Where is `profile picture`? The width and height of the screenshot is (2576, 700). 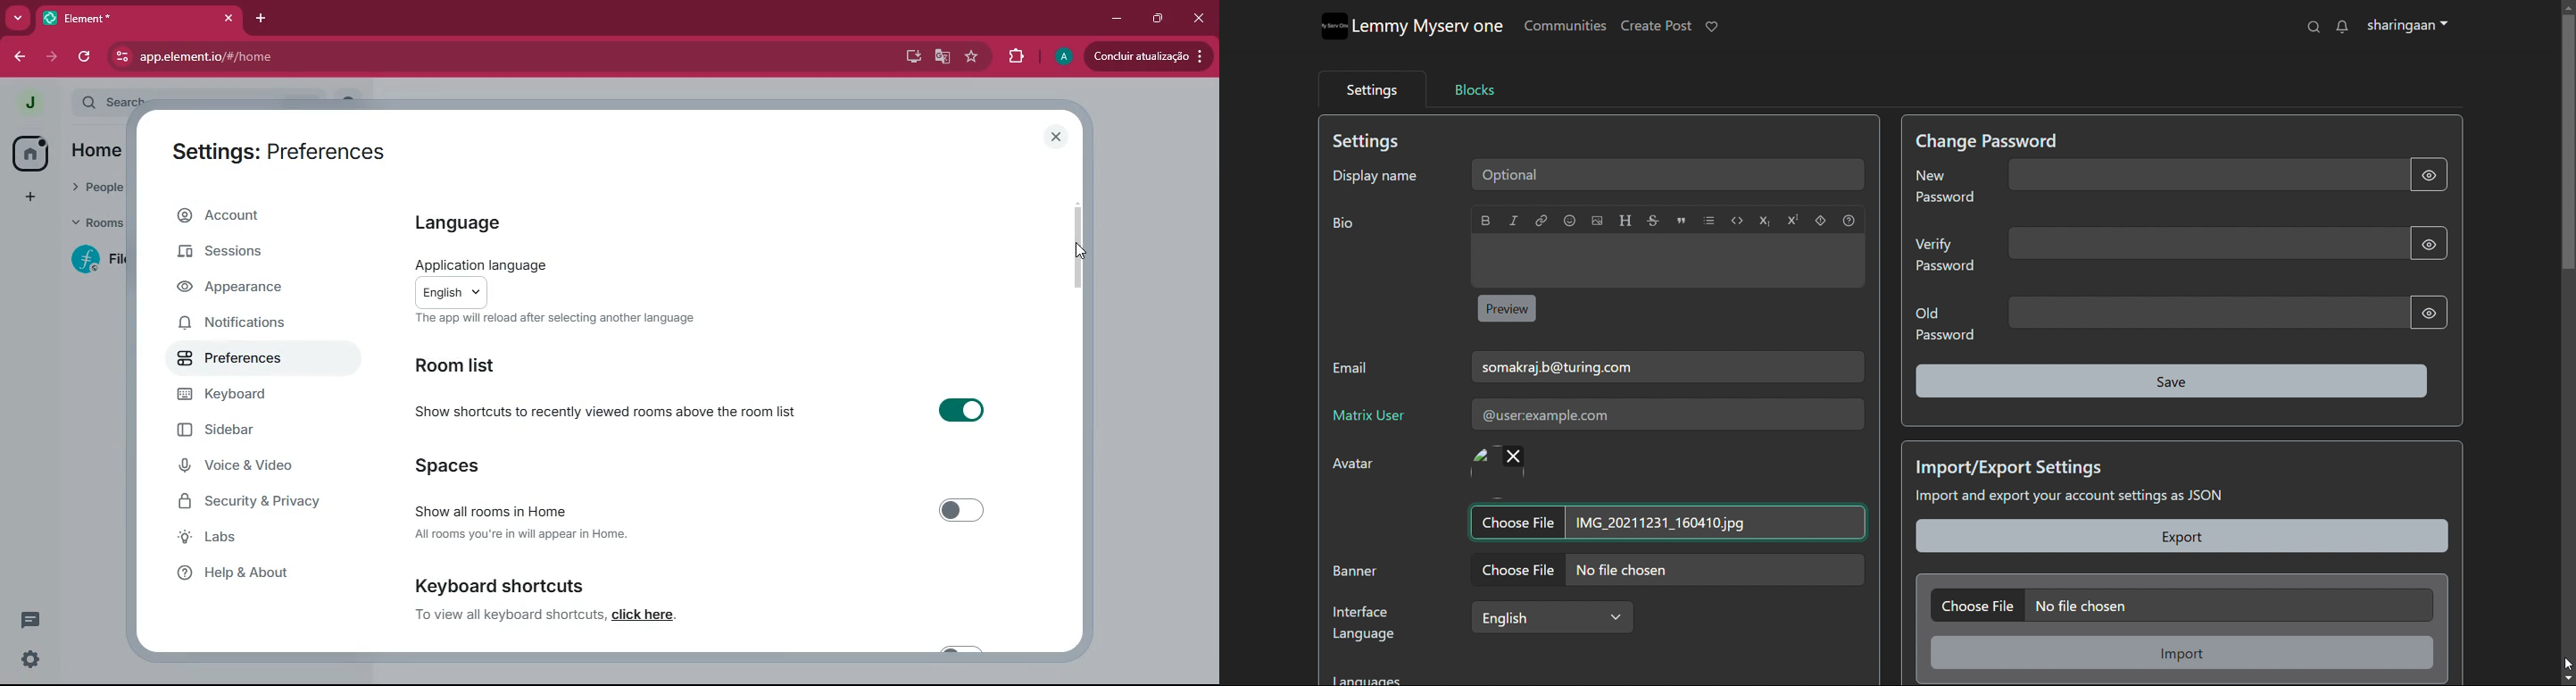 profile picture is located at coordinates (29, 103).